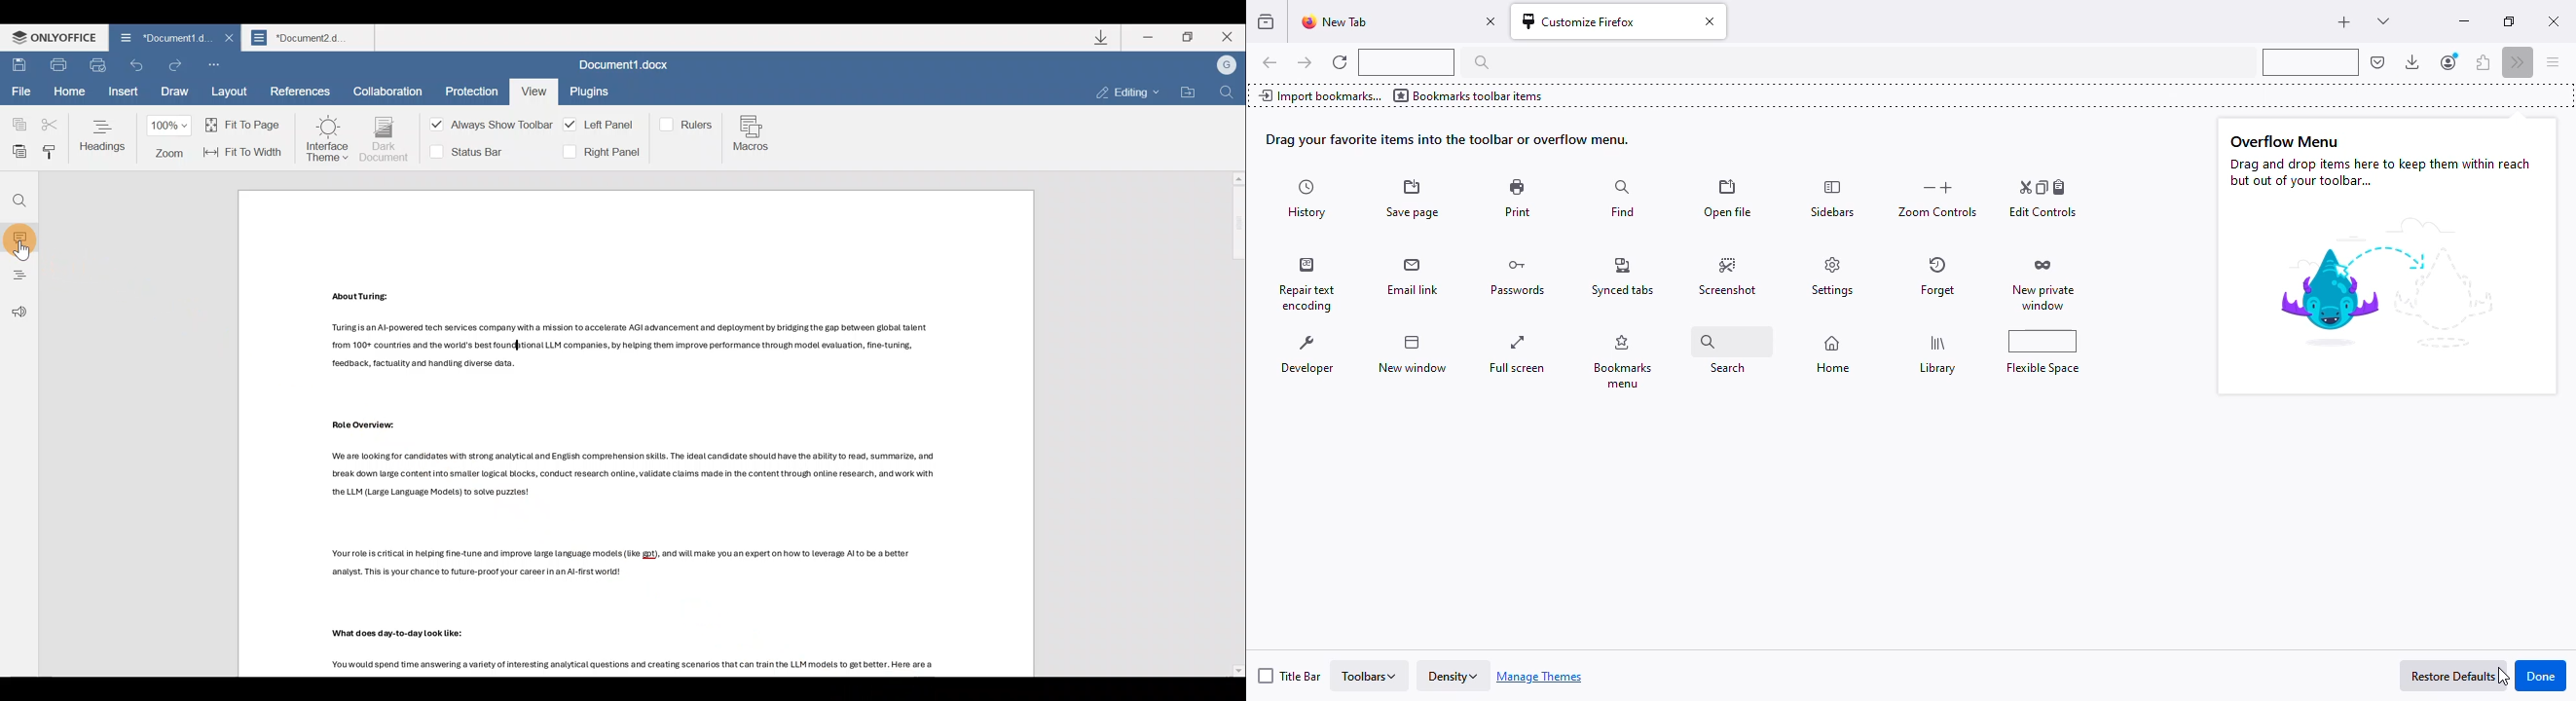 This screenshot has width=2576, height=728. What do you see at coordinates (1308, 198) in the screenshot?
I see `history` at bounding box center [1308, 198].